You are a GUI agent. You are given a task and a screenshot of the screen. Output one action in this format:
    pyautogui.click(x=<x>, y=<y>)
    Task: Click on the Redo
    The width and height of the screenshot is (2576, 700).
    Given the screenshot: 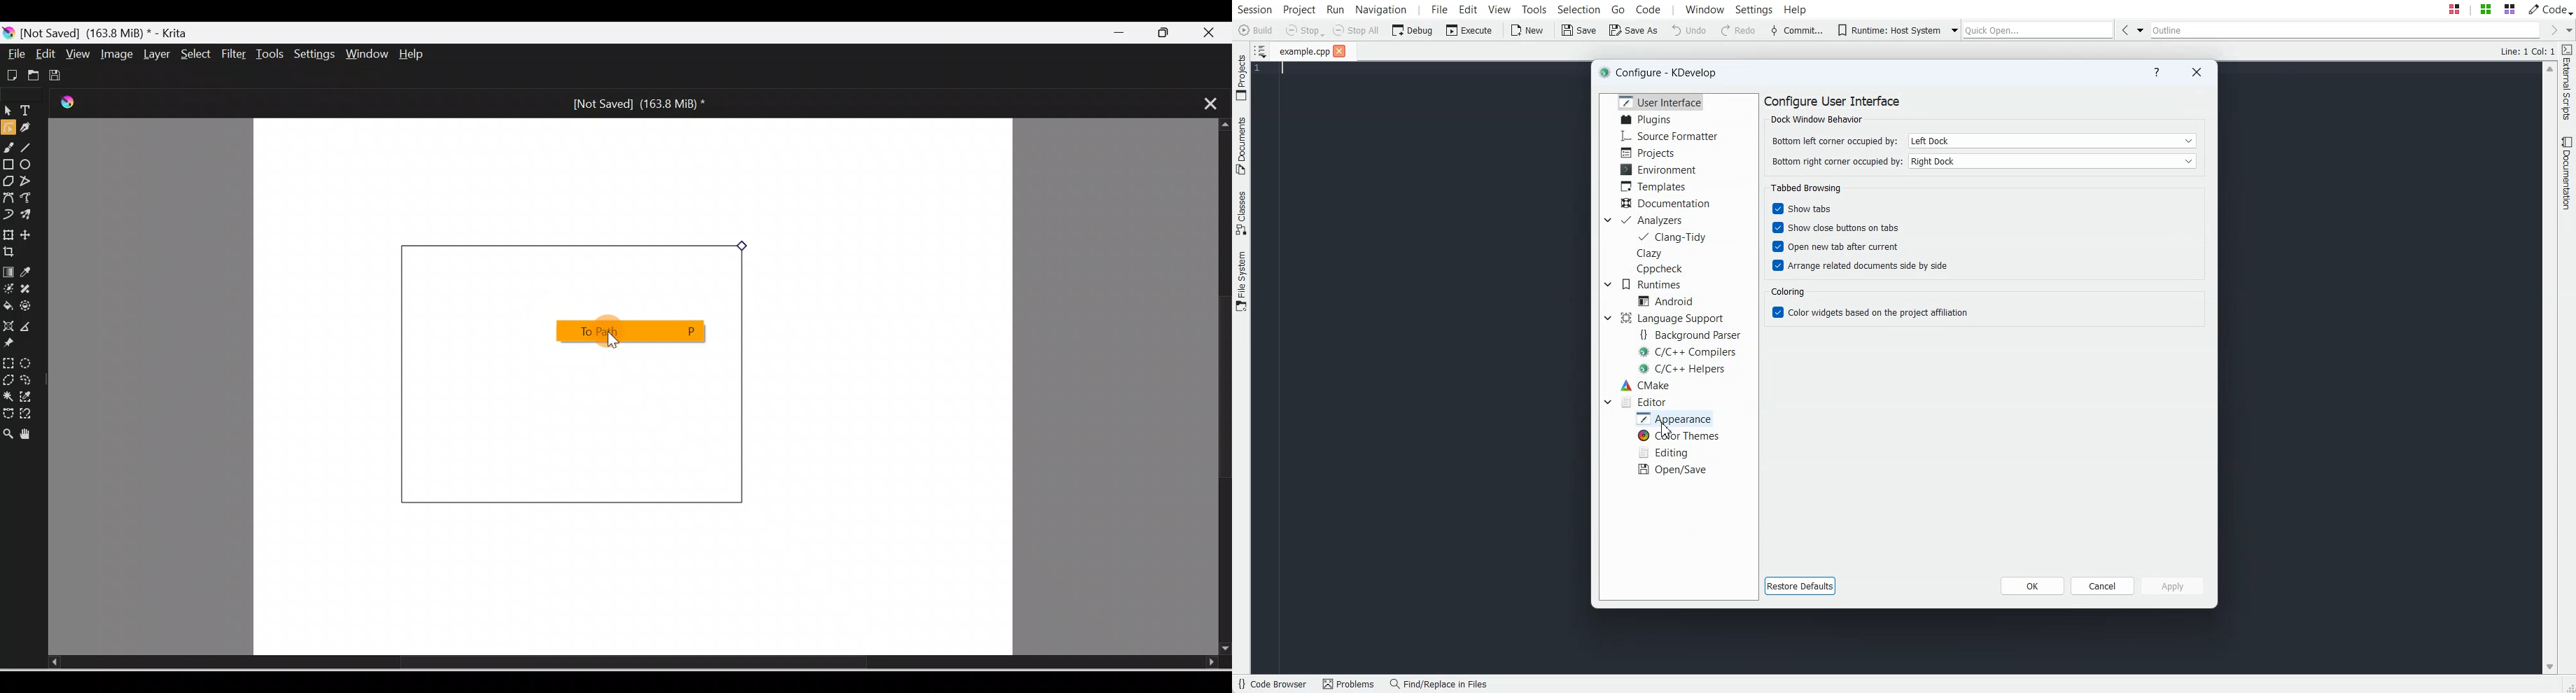 What is the action you would take?
    pyautogui.click(x=1741, y=30)
    